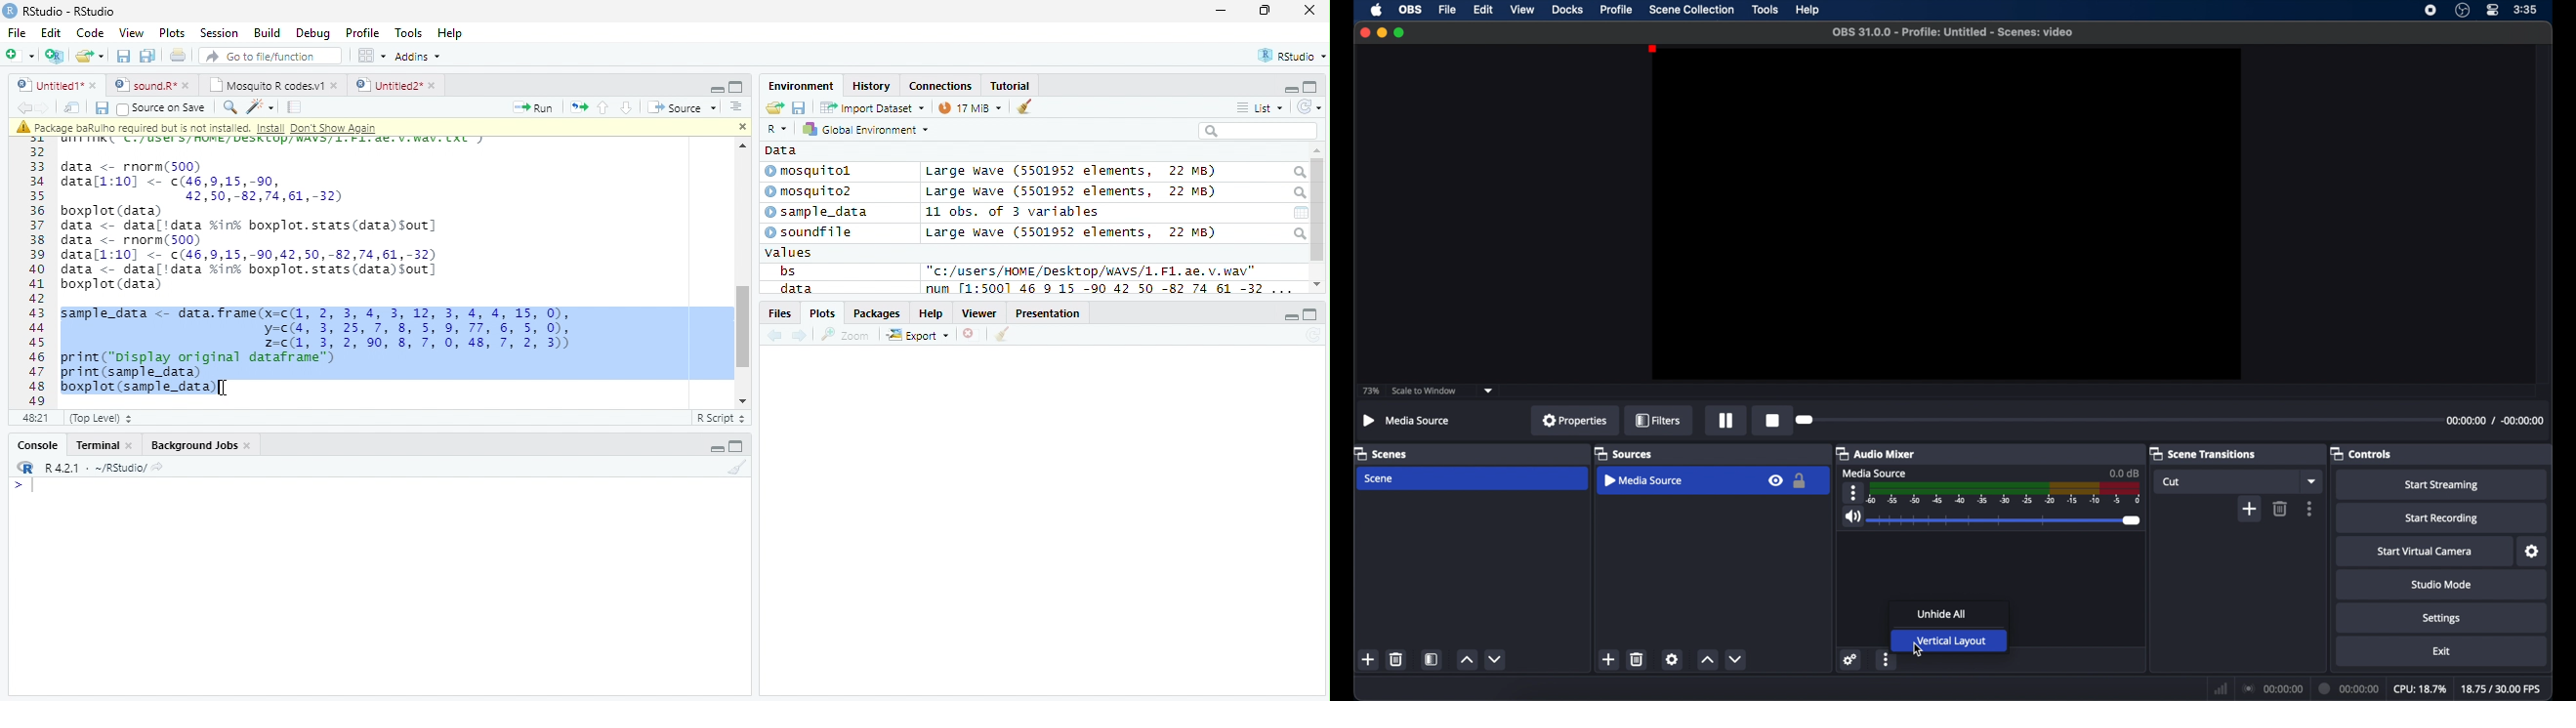 The width and height of the screenshot is (2576, 728). What do you see at coordinates (801, 337) in the screenshot?
I see `go forward` at bounding box center [801, 337].